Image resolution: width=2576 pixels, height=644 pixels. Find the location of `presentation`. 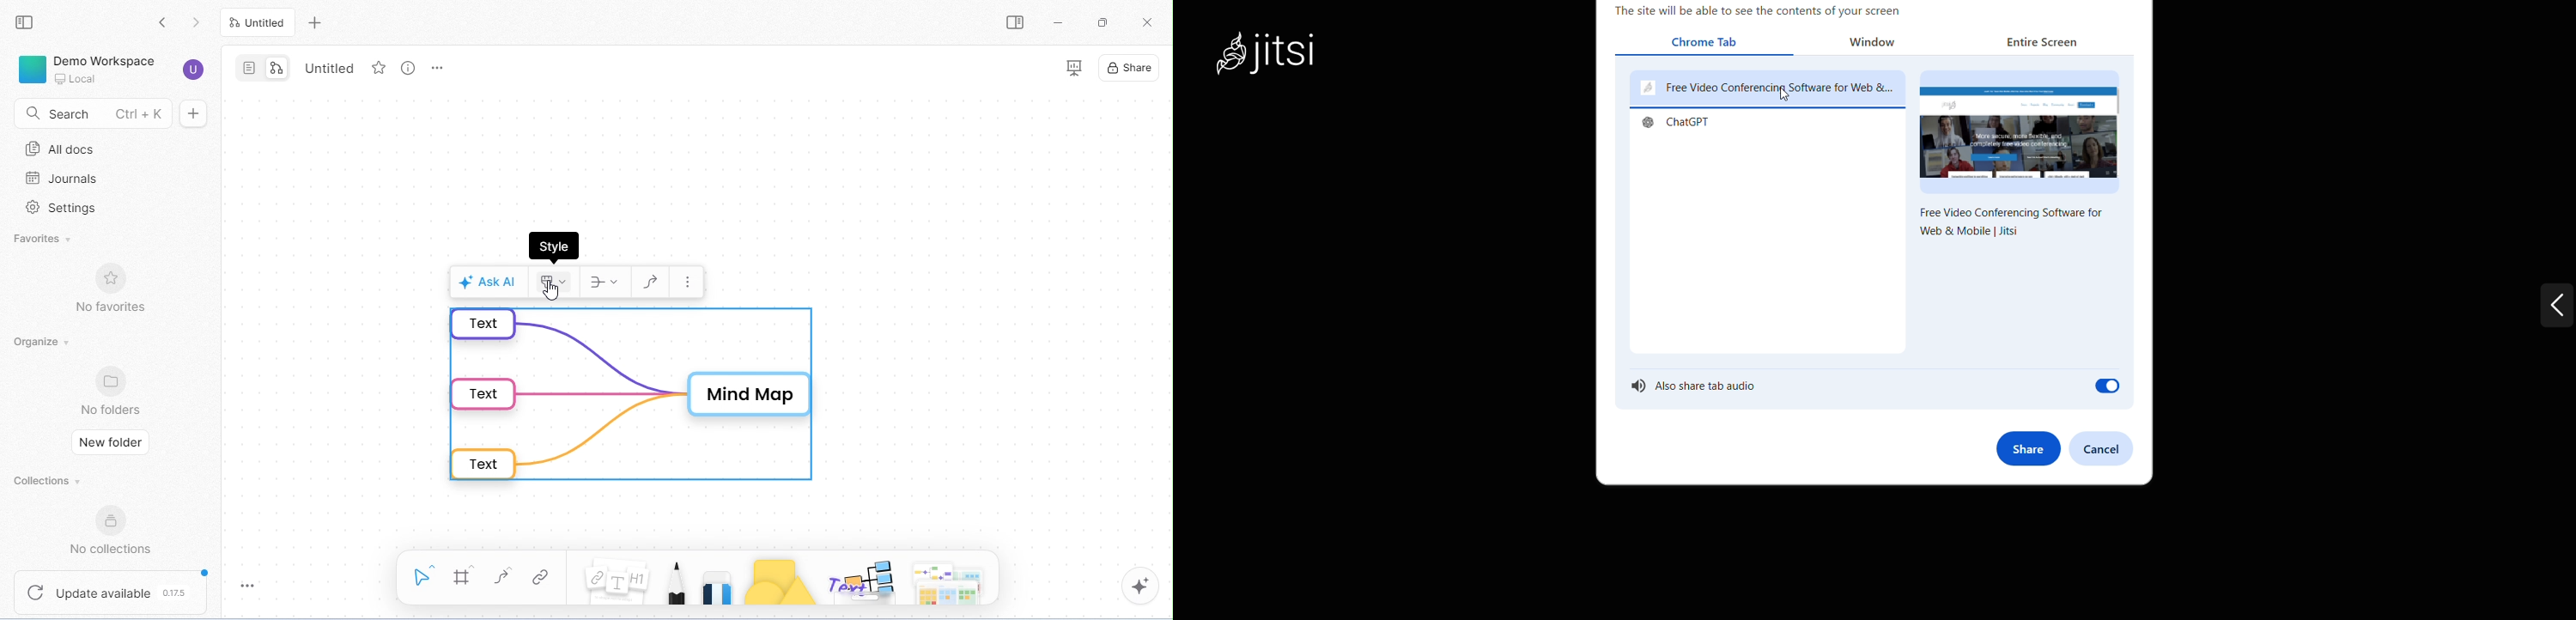

presentation is located at coordinates (1075, 69).